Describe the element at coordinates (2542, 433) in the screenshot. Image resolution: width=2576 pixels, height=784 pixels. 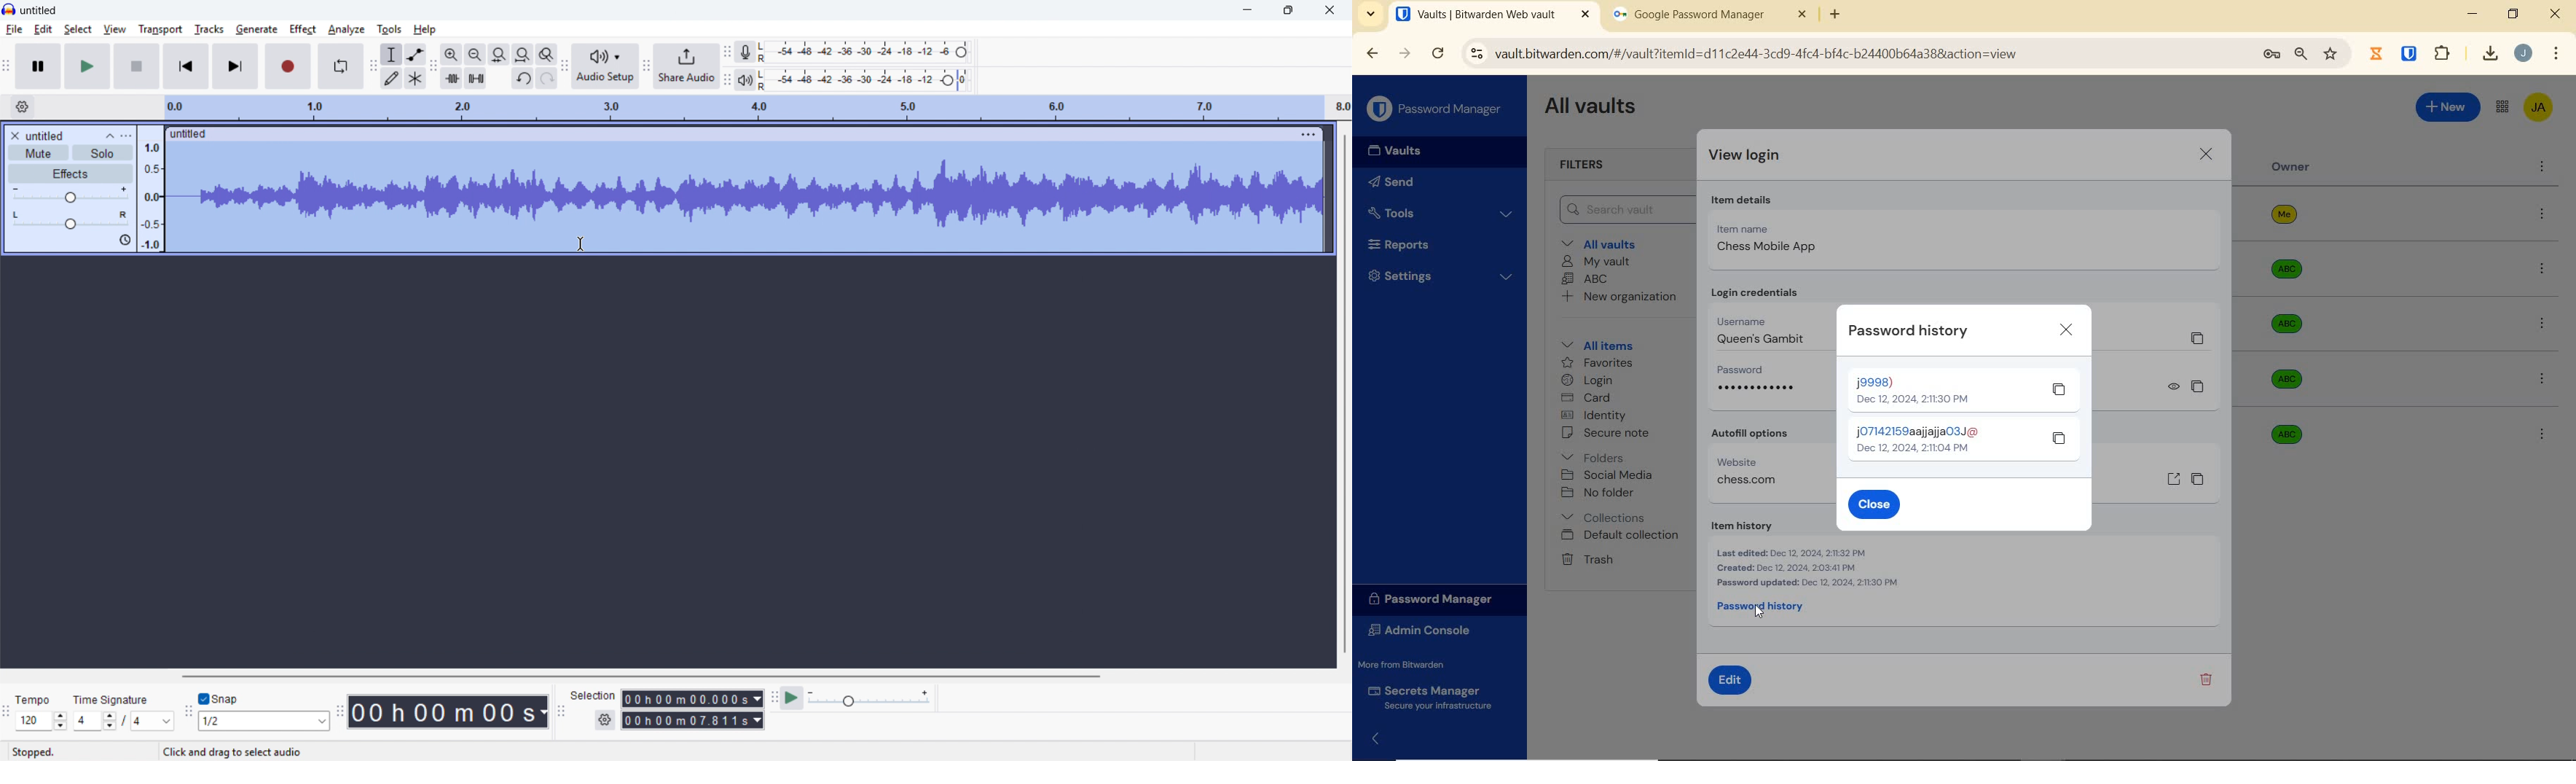
I see `more options` at that location.